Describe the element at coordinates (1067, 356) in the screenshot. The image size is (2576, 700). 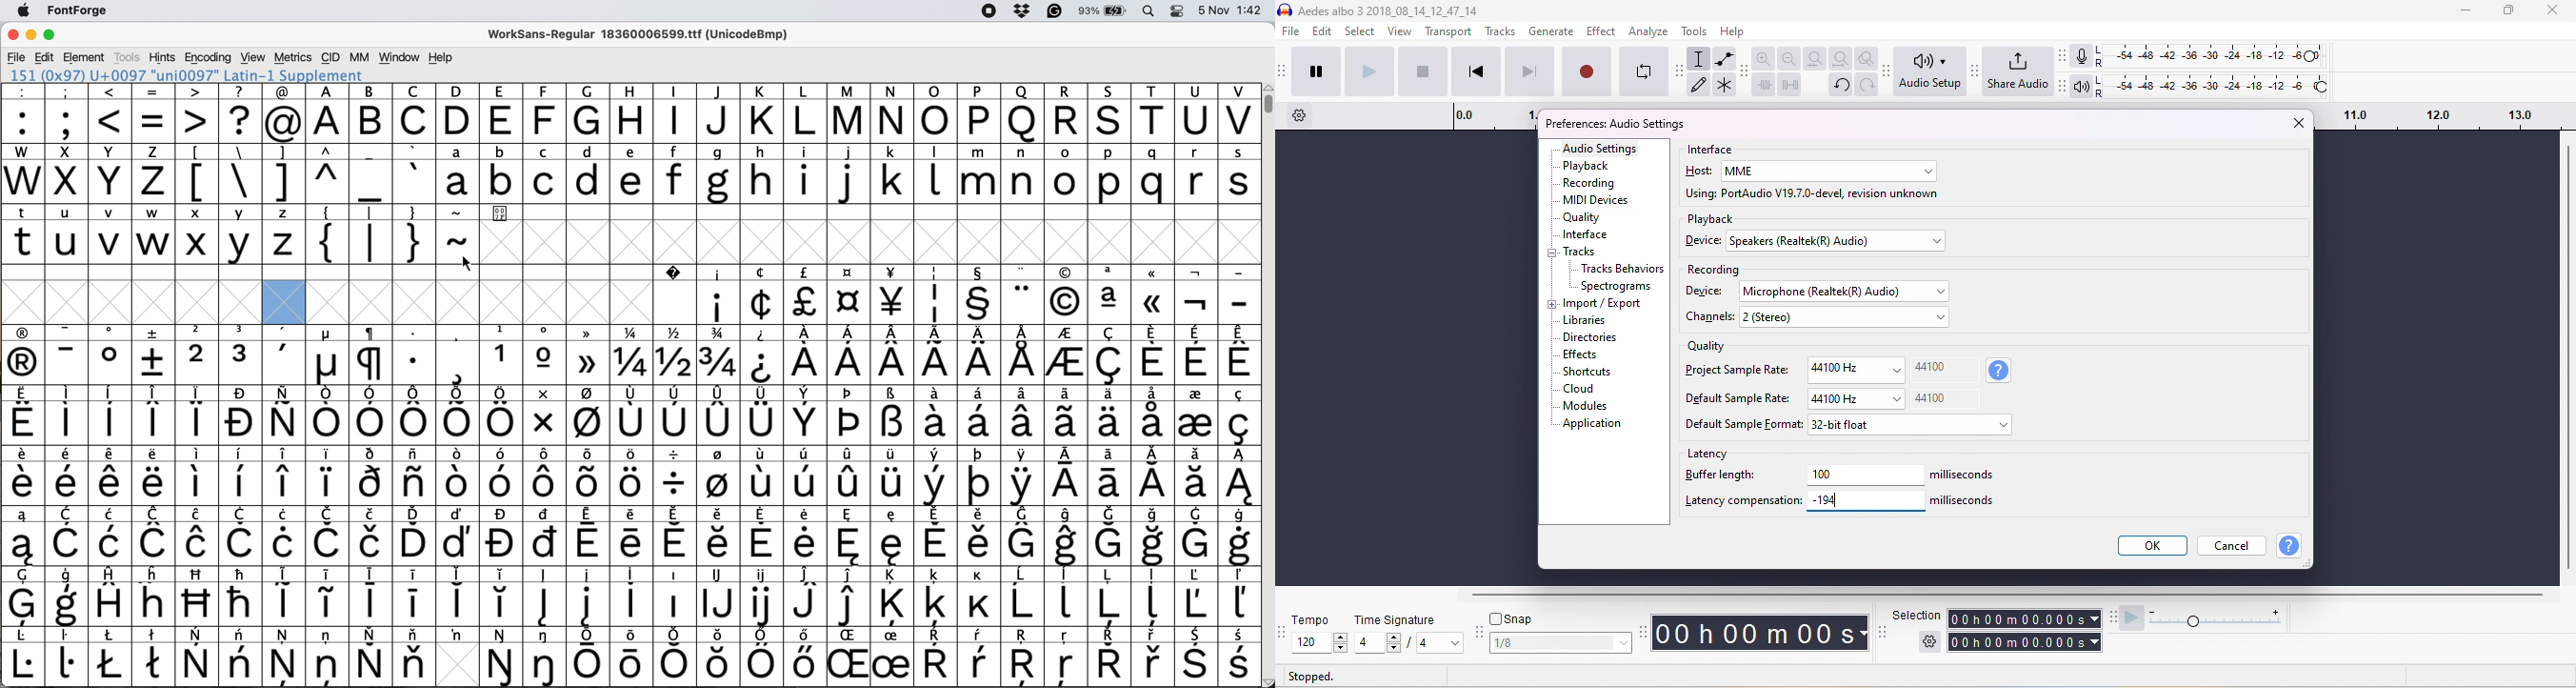
I see `symbol` at that location.